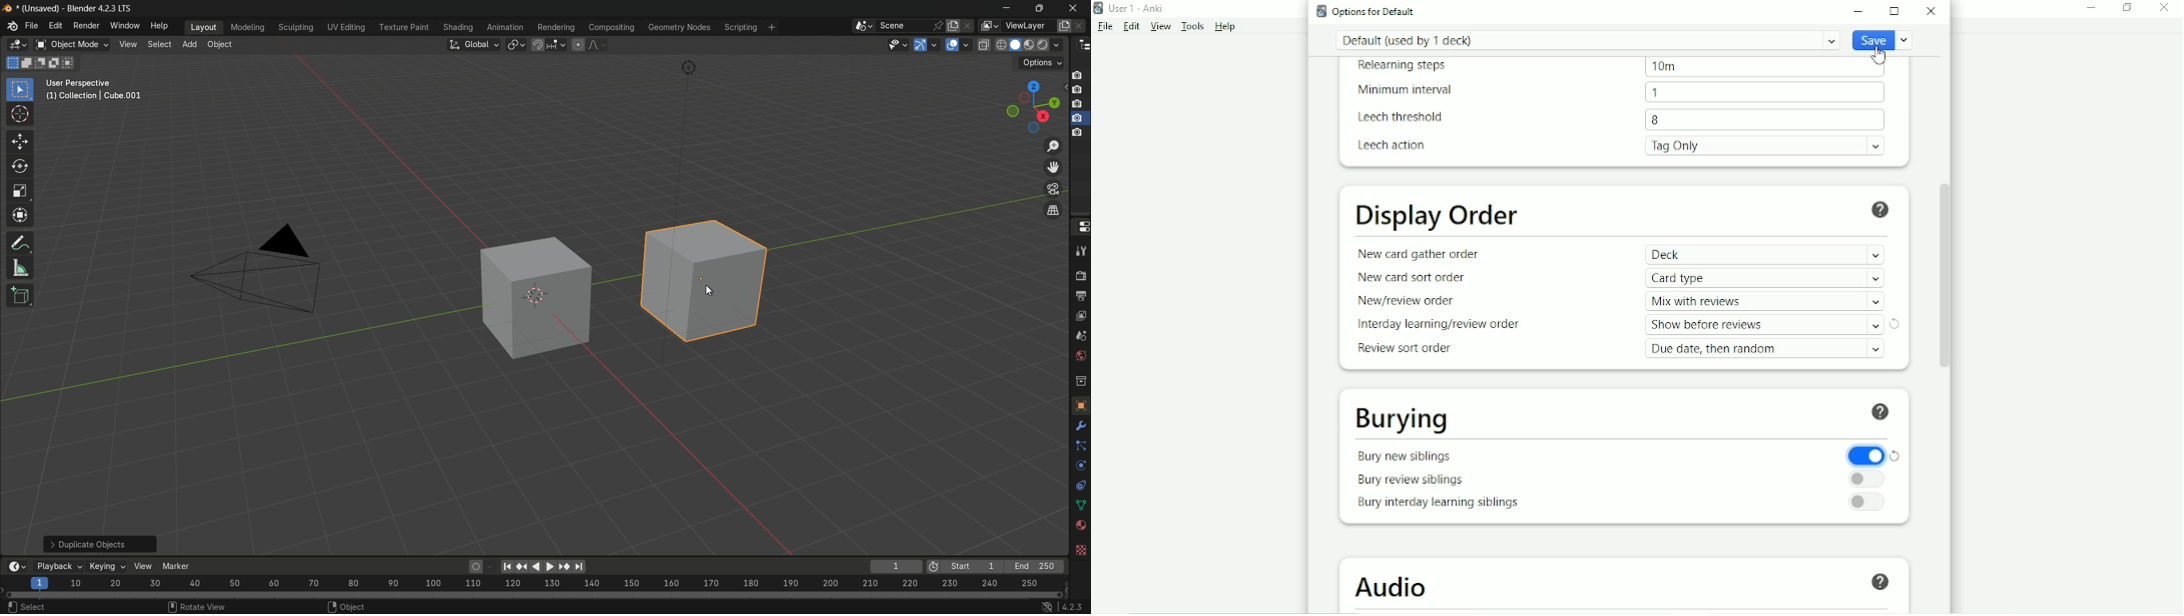  I want to click on User Perspective, so click(98, 91).